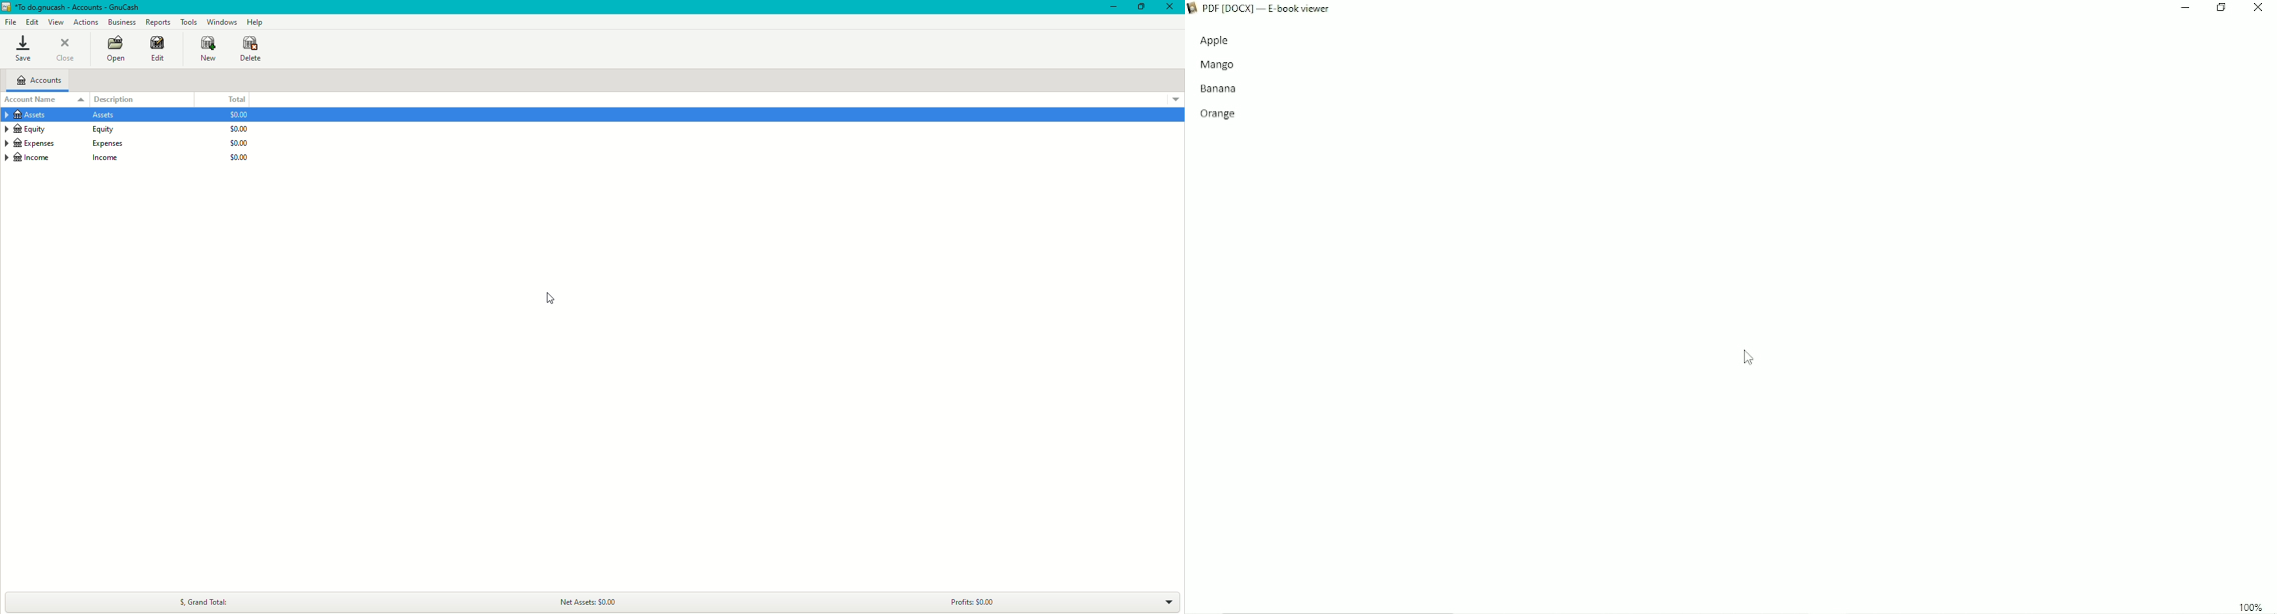 This screenshot has height=616, width=2296. I want to click on Cursor, so click(1753, 359).